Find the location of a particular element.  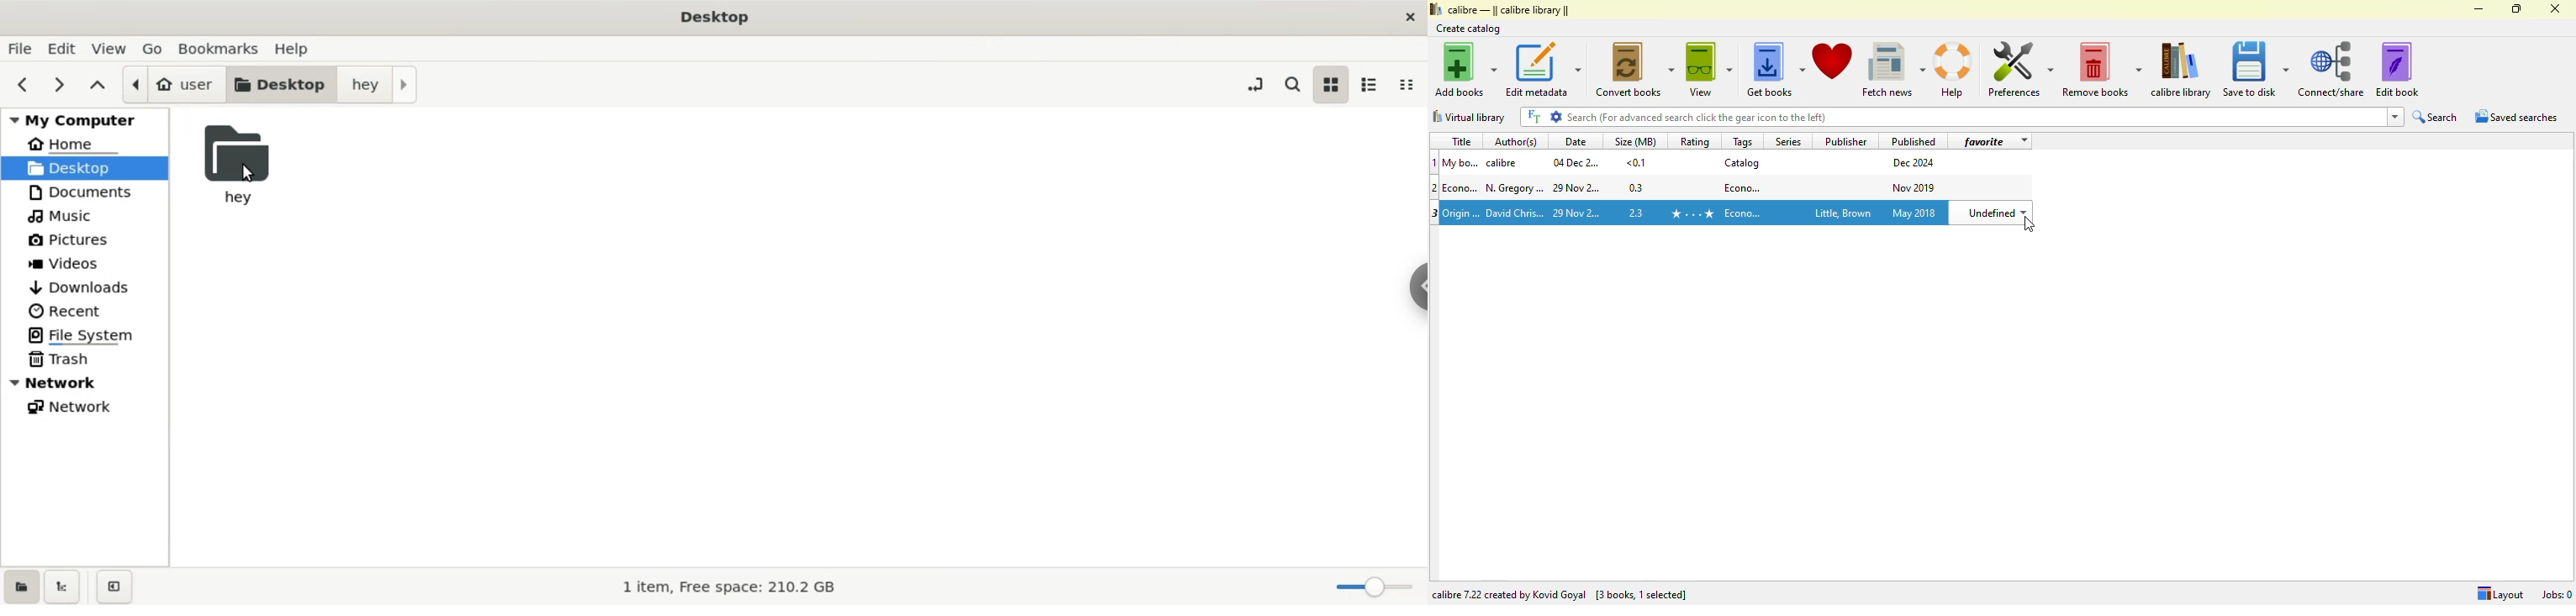

jobs: 0 is located at coordinates (2557, 594).